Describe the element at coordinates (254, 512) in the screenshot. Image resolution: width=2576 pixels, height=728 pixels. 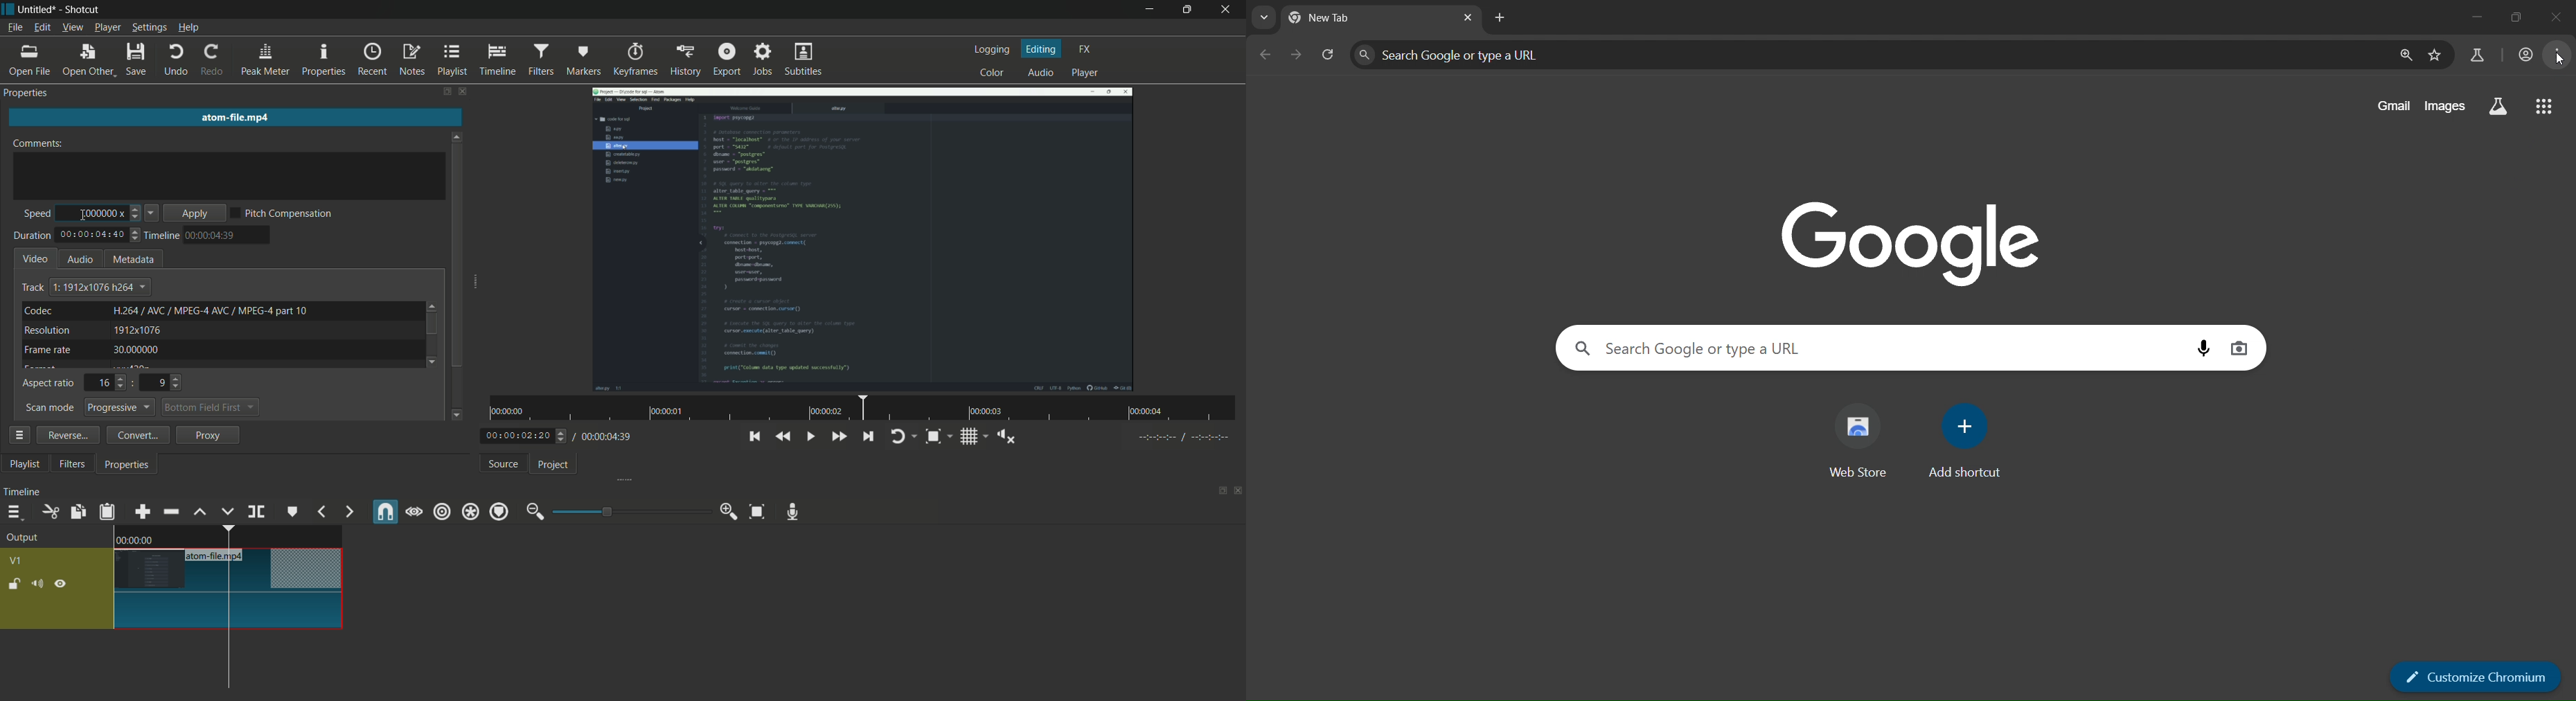
I see `split at playhead` at that location.